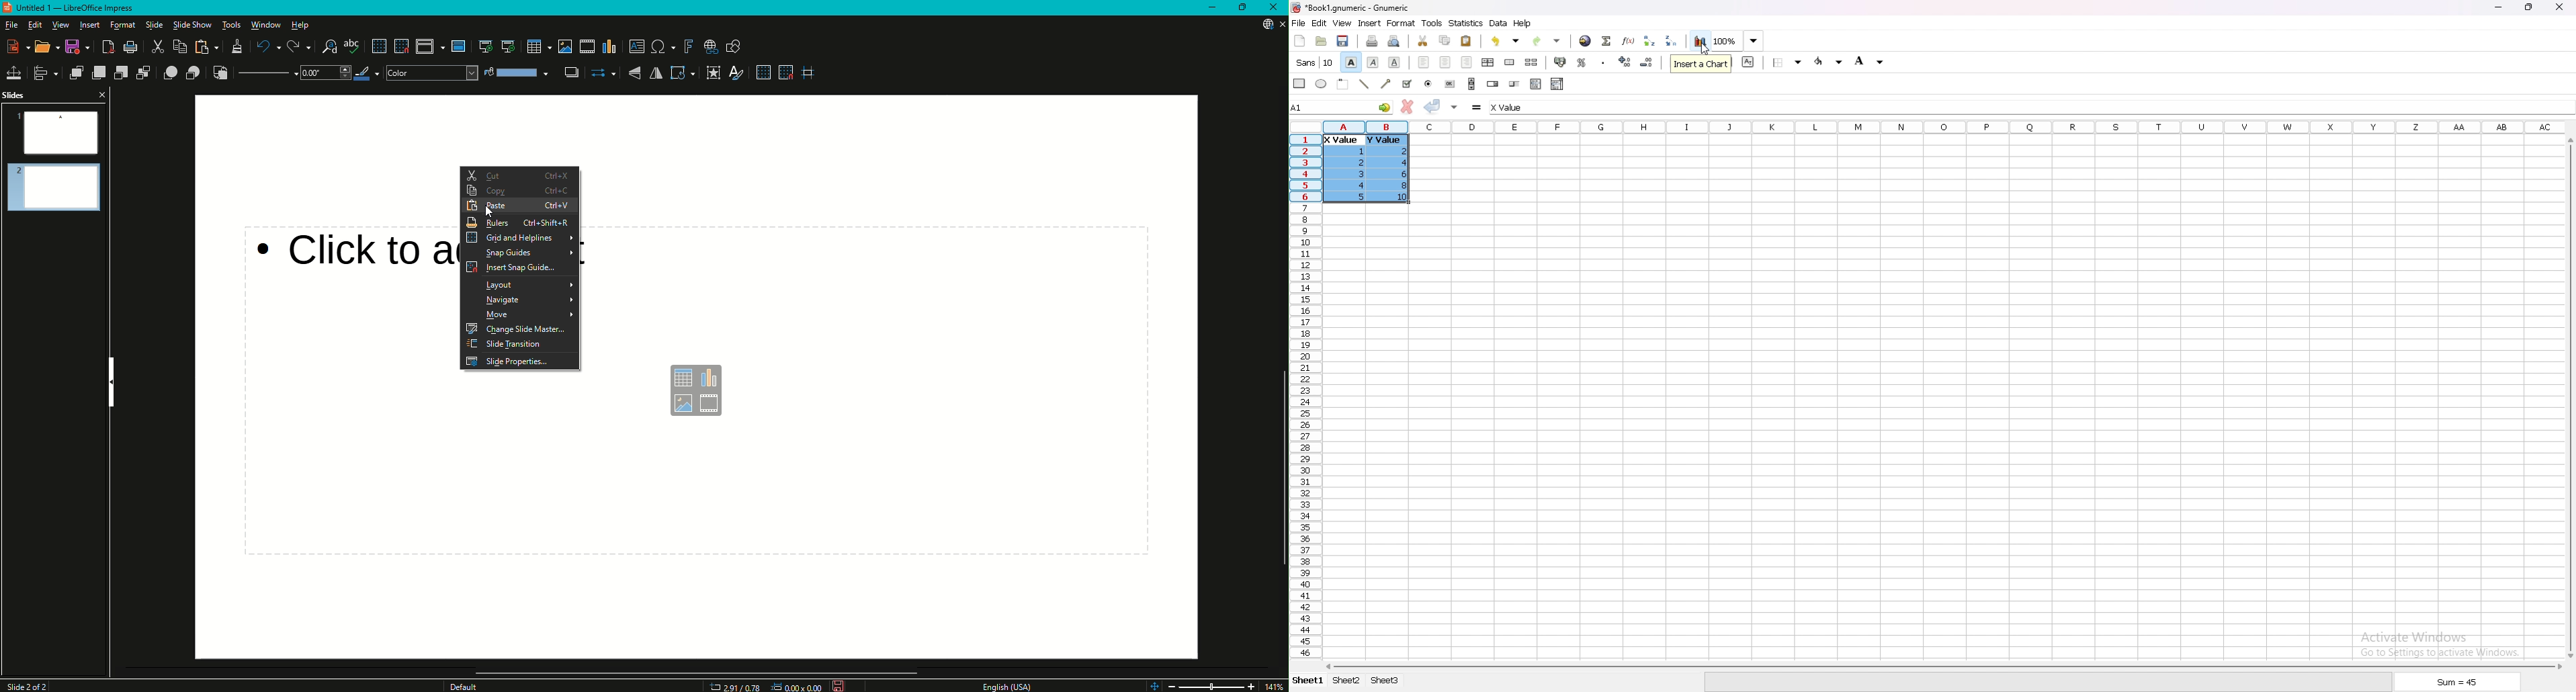 The image size is (2576, 700). What do you see at coordinates (1531, 62) in the screenshot?
I see `split merged cells` at bounding box center [1531, 62].